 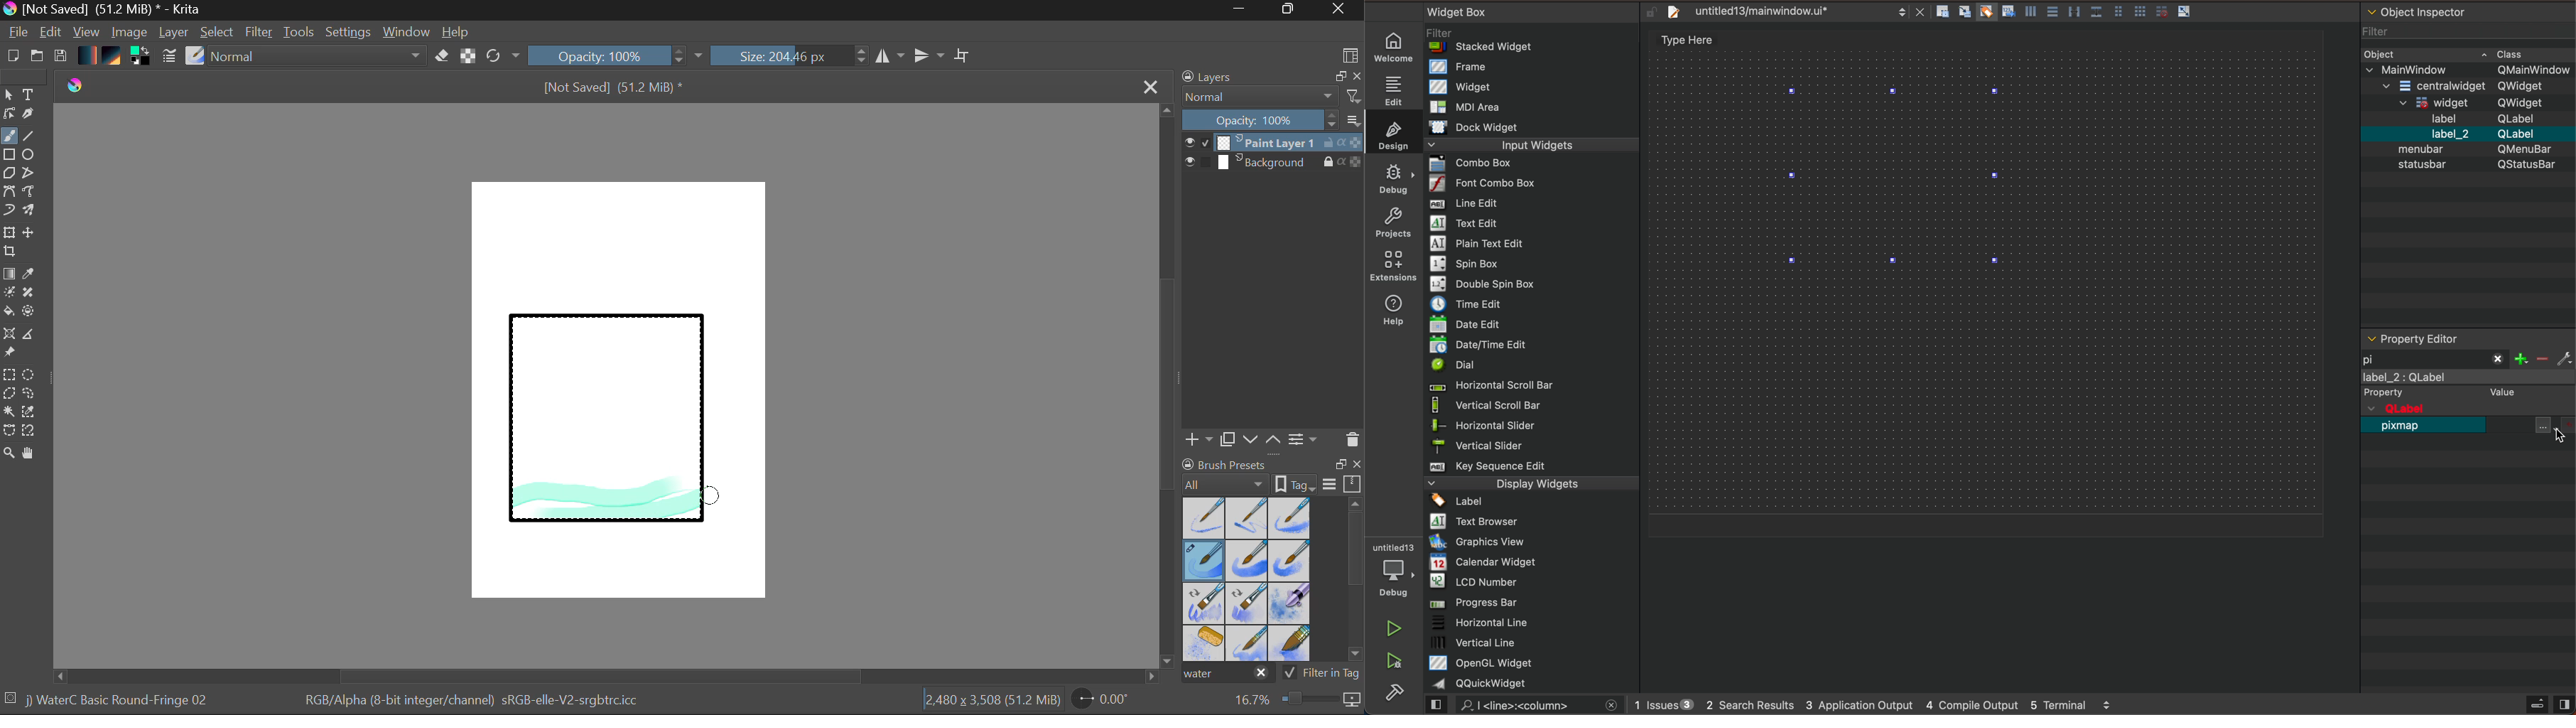 What do you see at coordinates (1395, 46) in the screenshot?
I see `welcome` at bounding box center [1395, 46].